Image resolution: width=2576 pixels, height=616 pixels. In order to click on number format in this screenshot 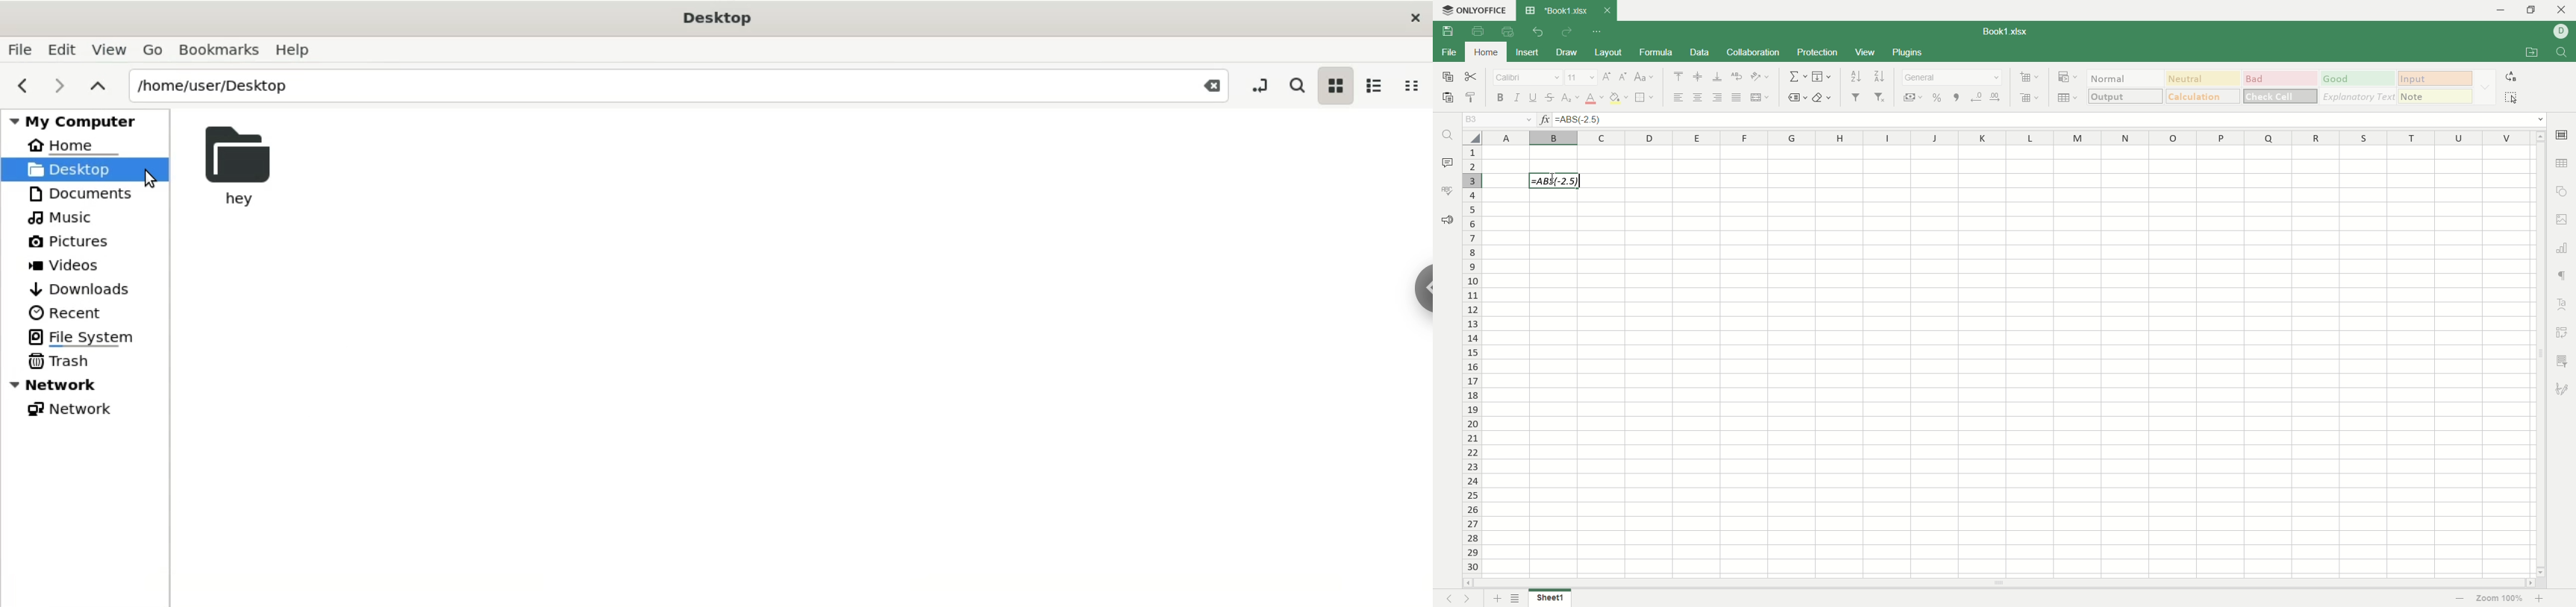, I will do `click(1951, 76)`.